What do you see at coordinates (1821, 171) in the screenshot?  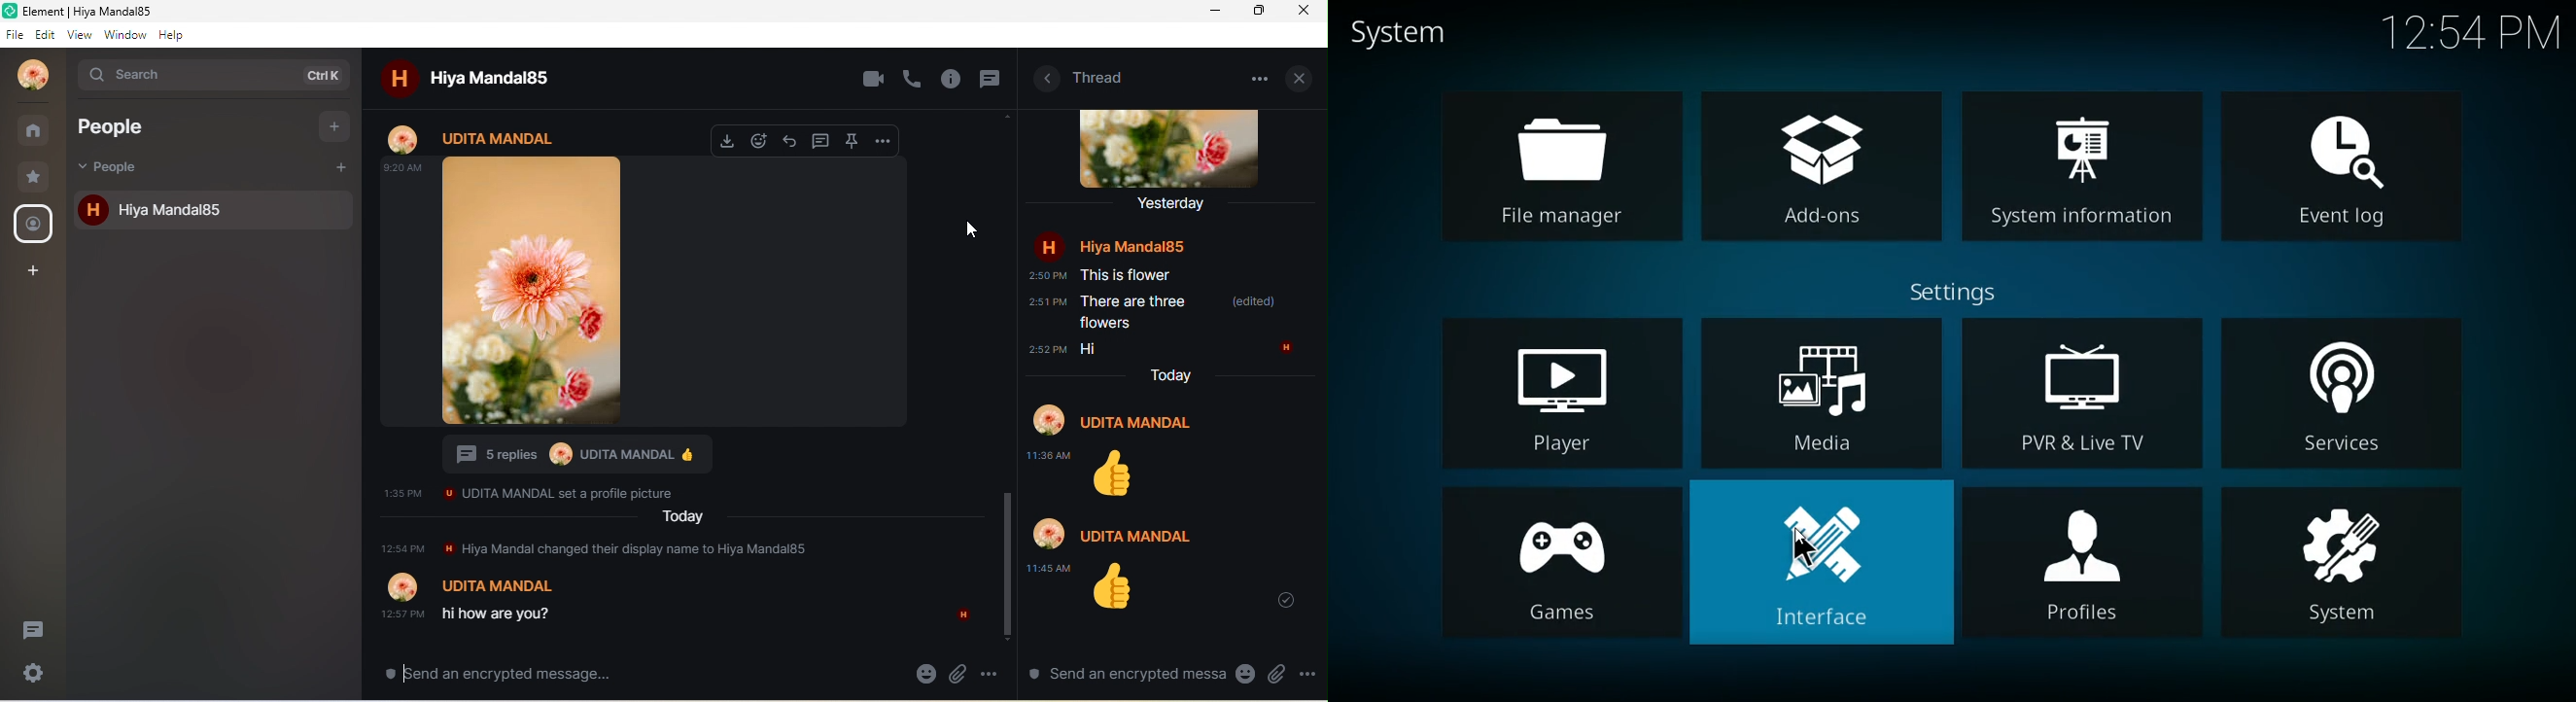 I see `add-ons` at bounding box center [1821, 171].